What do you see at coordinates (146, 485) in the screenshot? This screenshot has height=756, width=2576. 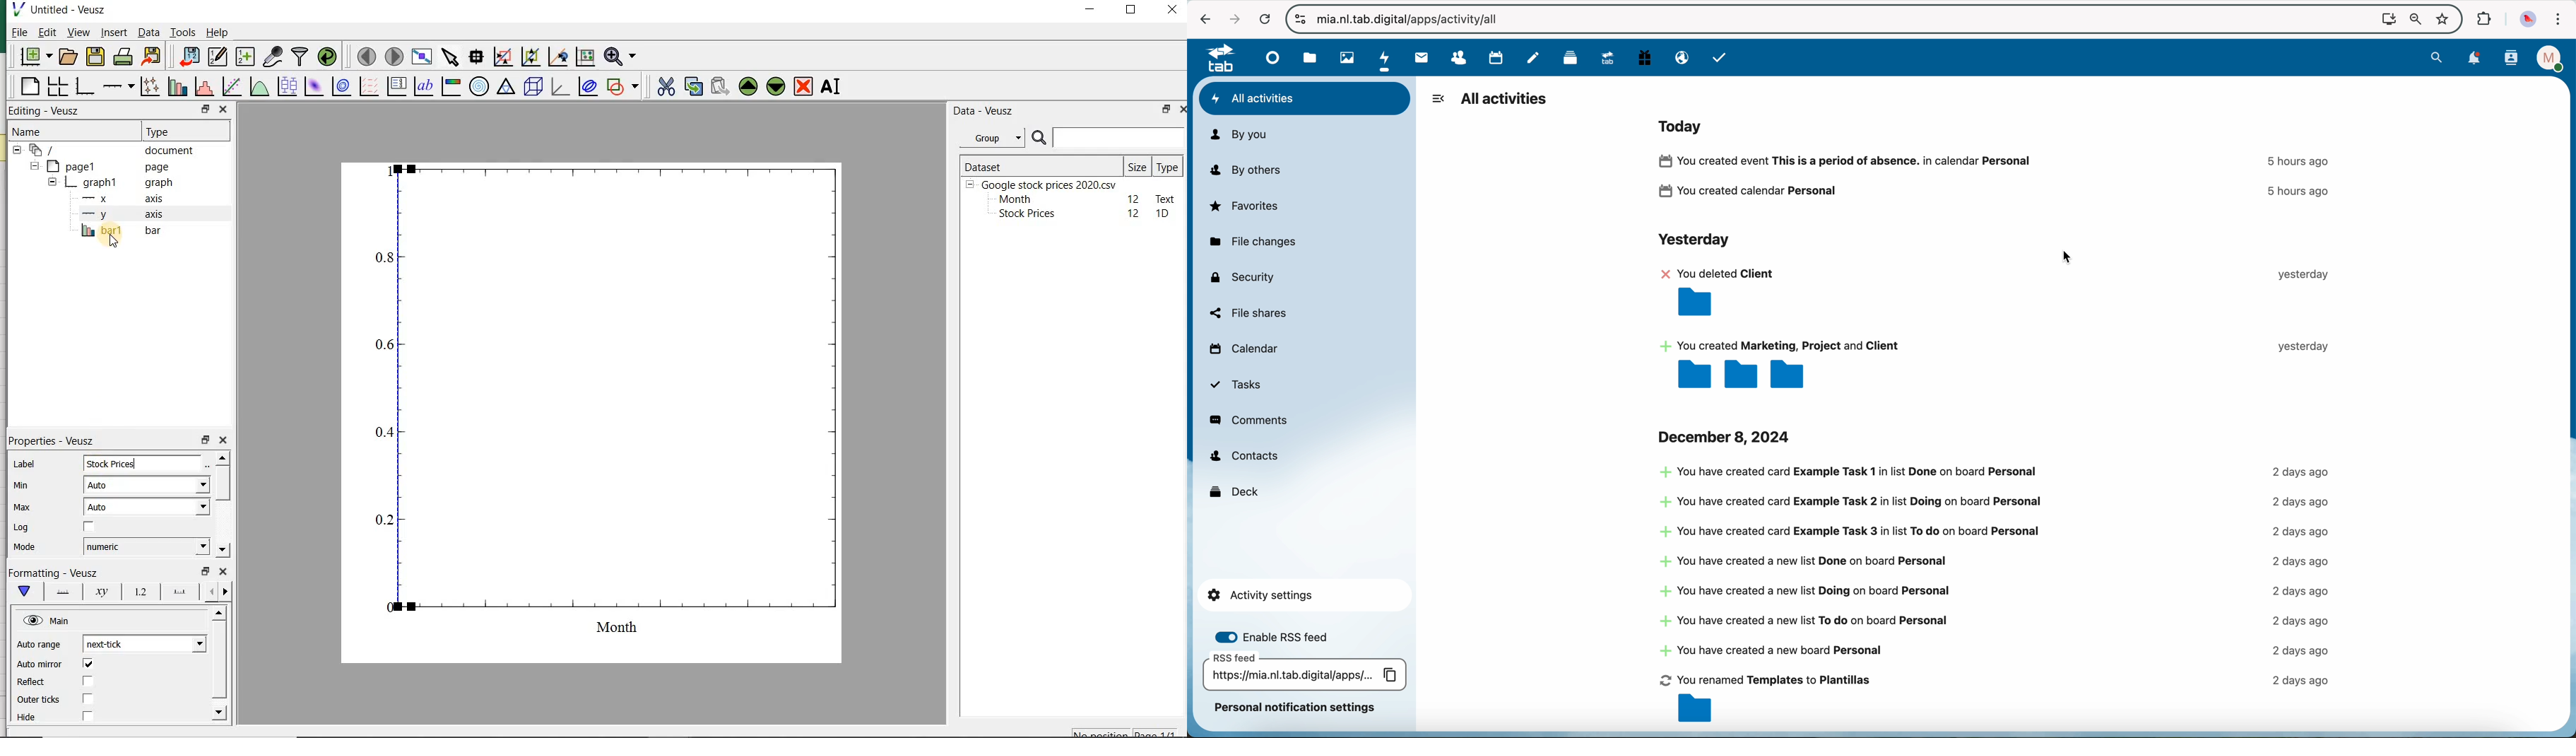 I see `Auto` at bounding box center [146, 485].